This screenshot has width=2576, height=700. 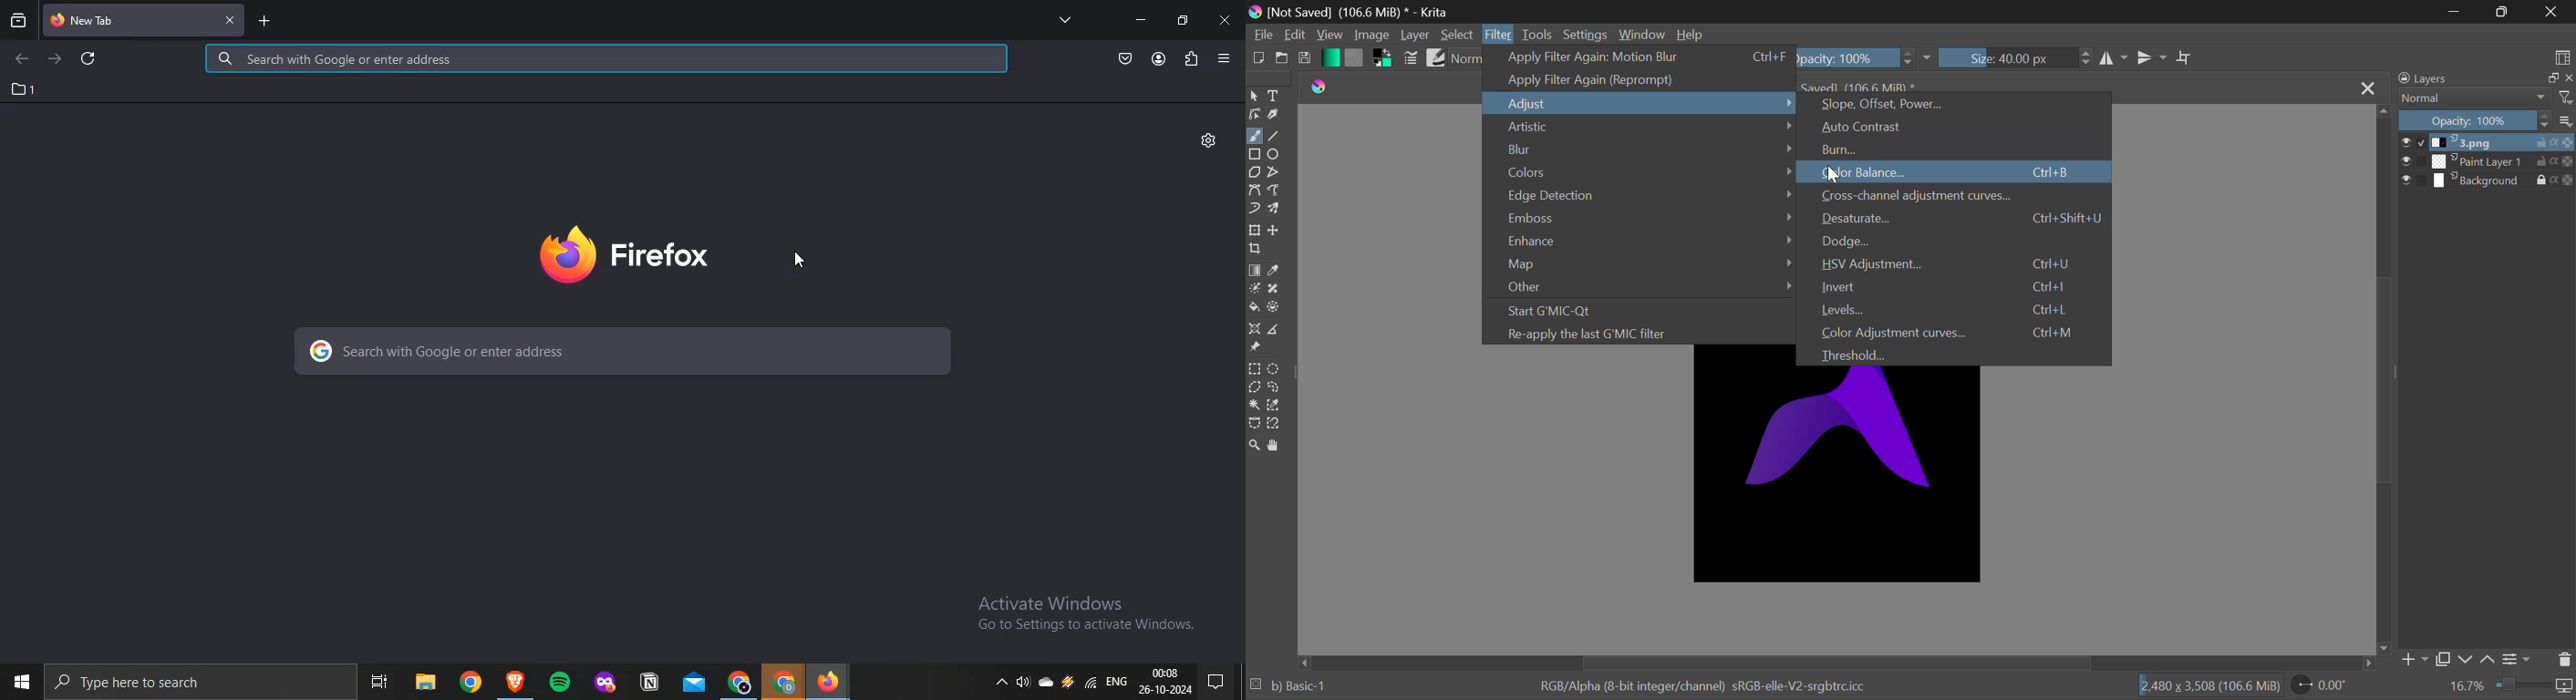 What do you see at coordinates (1226, 22) in the screenshot?
I see `close` at bounding box center [1226, 22].